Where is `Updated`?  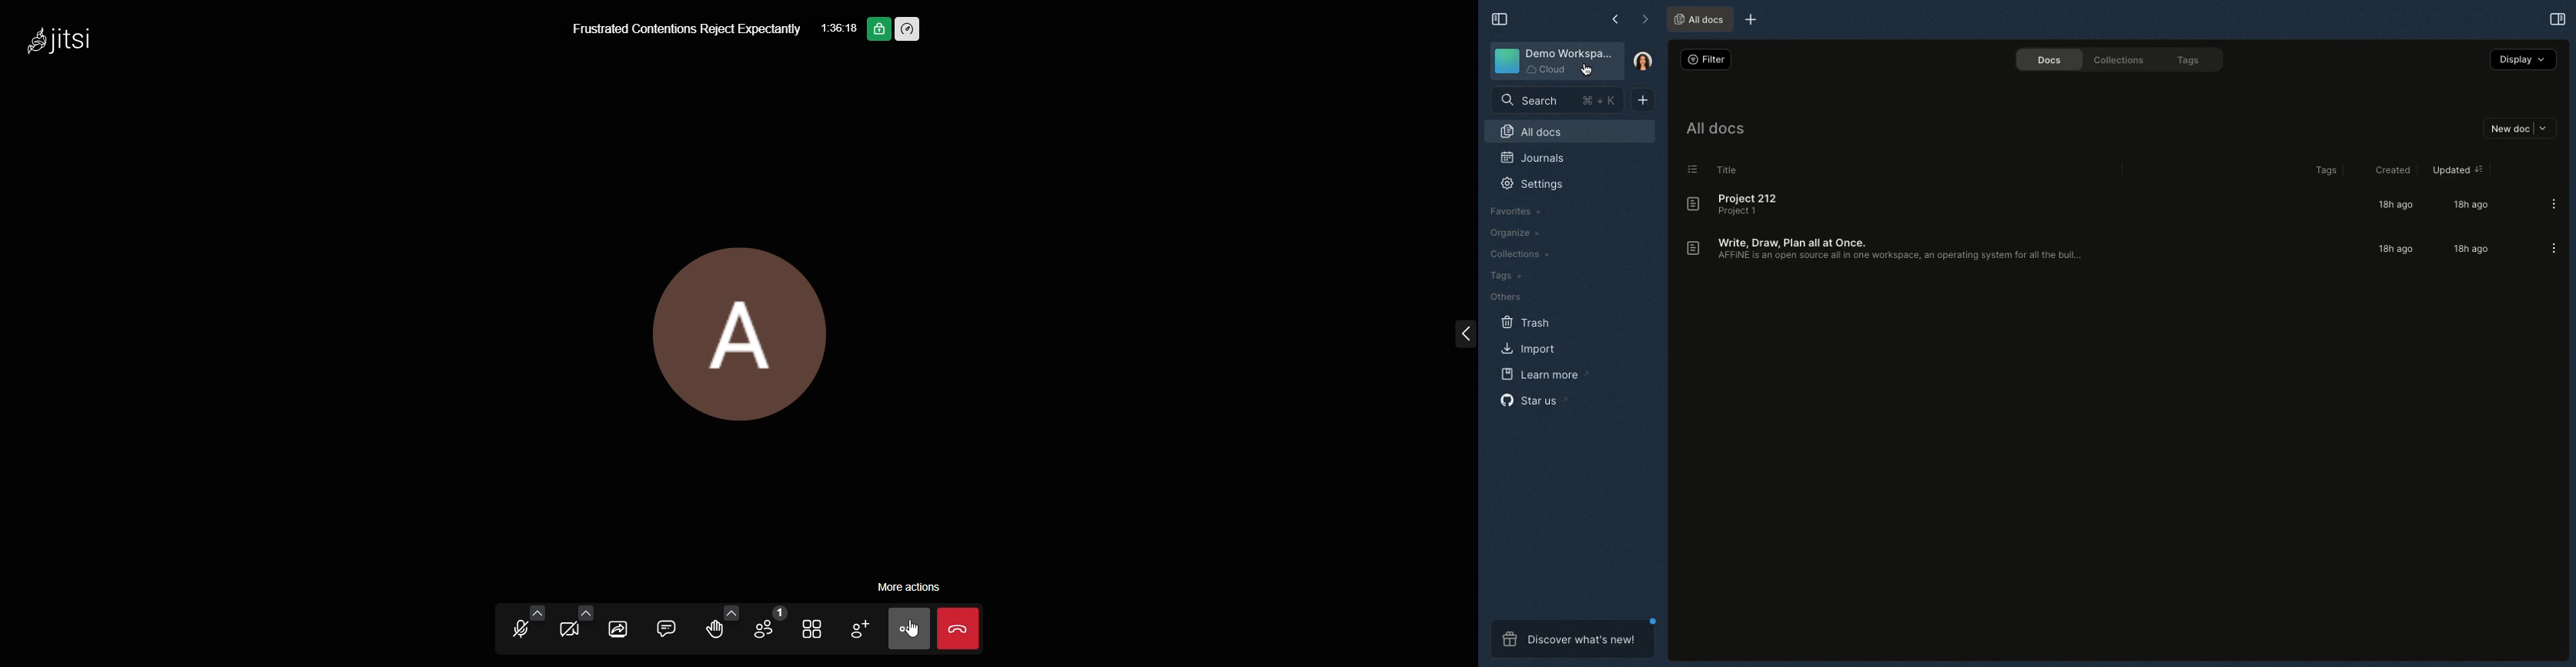
Updated is located at coordinates (2455, 171).